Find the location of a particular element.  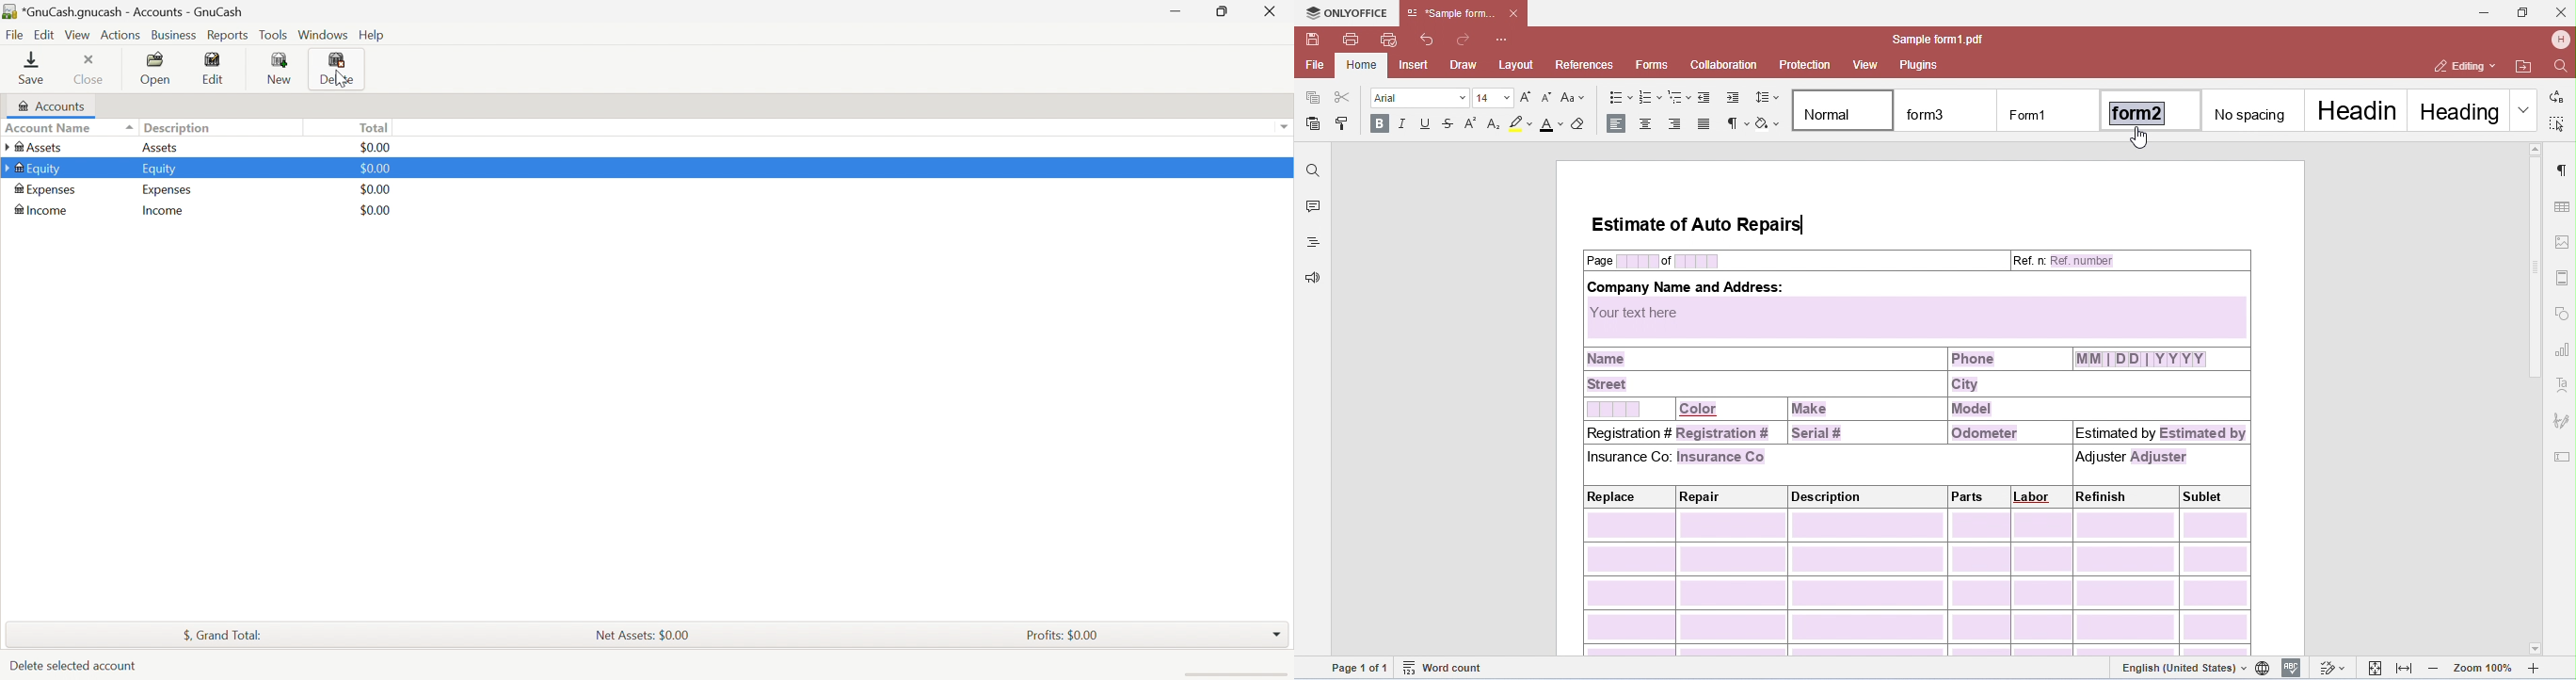

File is located at coordinates (17, 36).